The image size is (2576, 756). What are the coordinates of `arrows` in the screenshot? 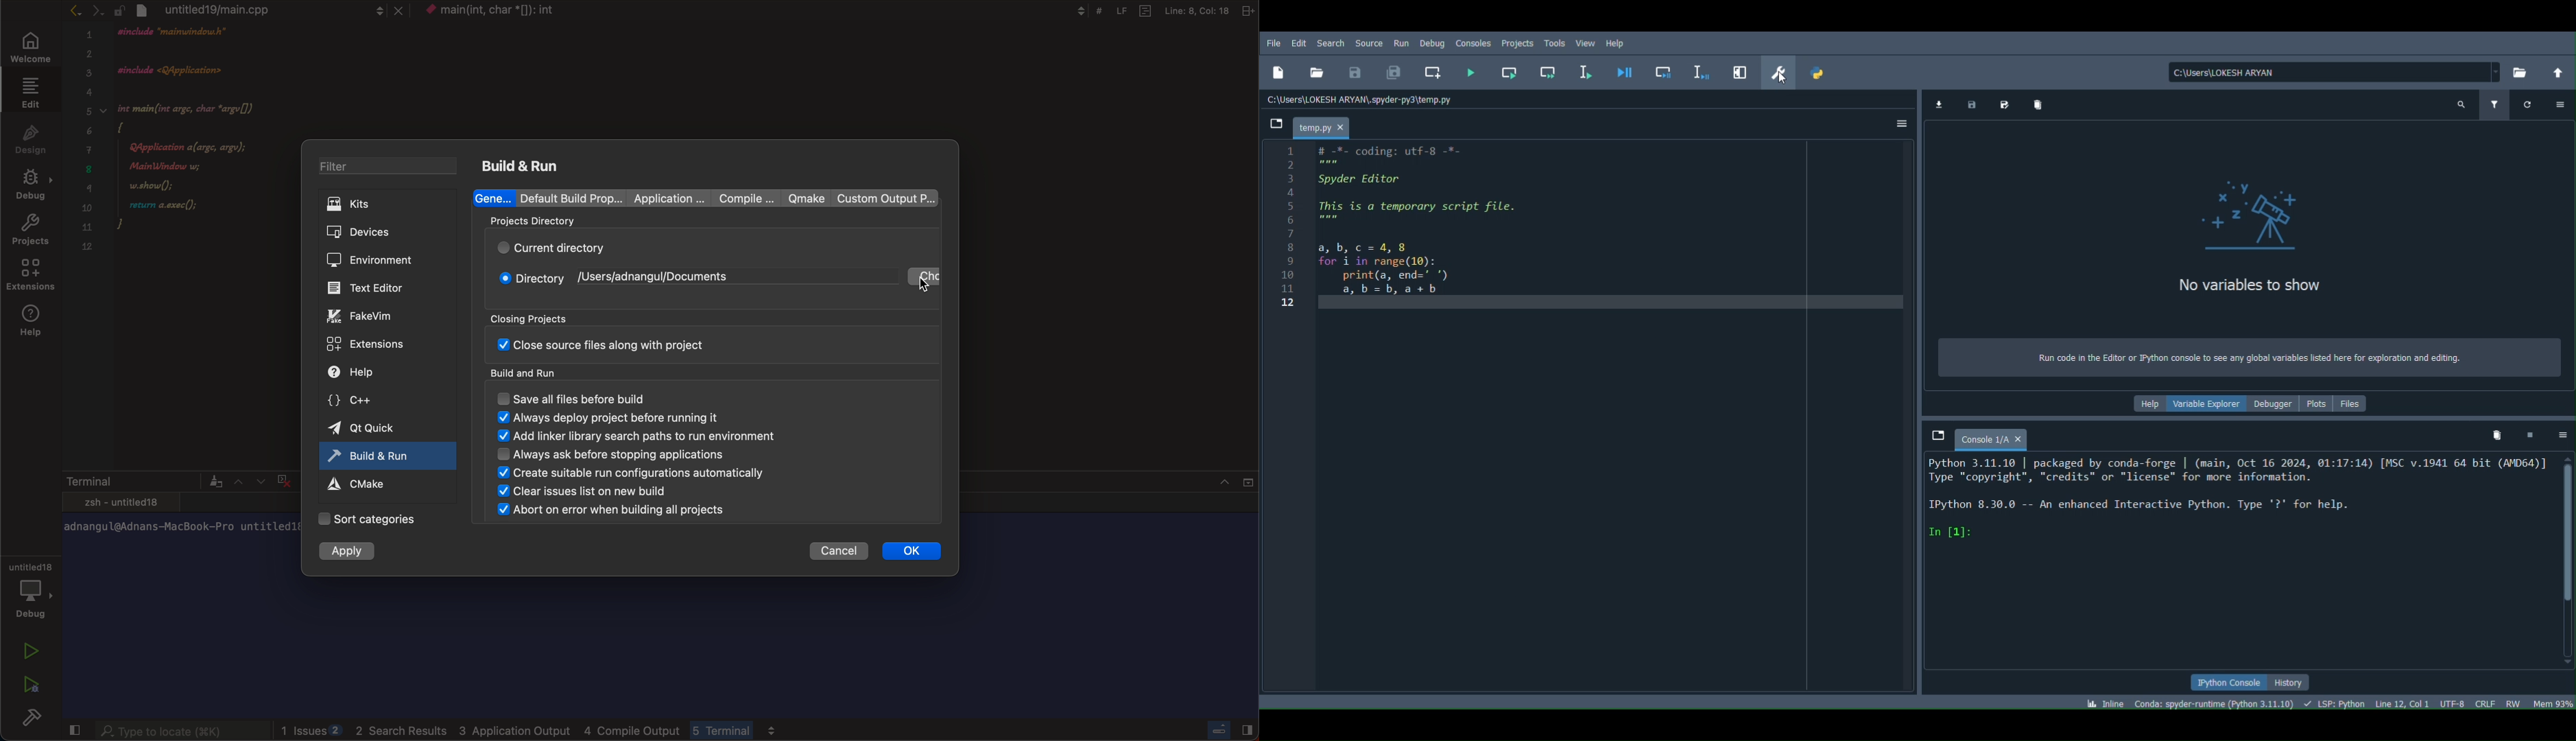 It's located at (80, 12).